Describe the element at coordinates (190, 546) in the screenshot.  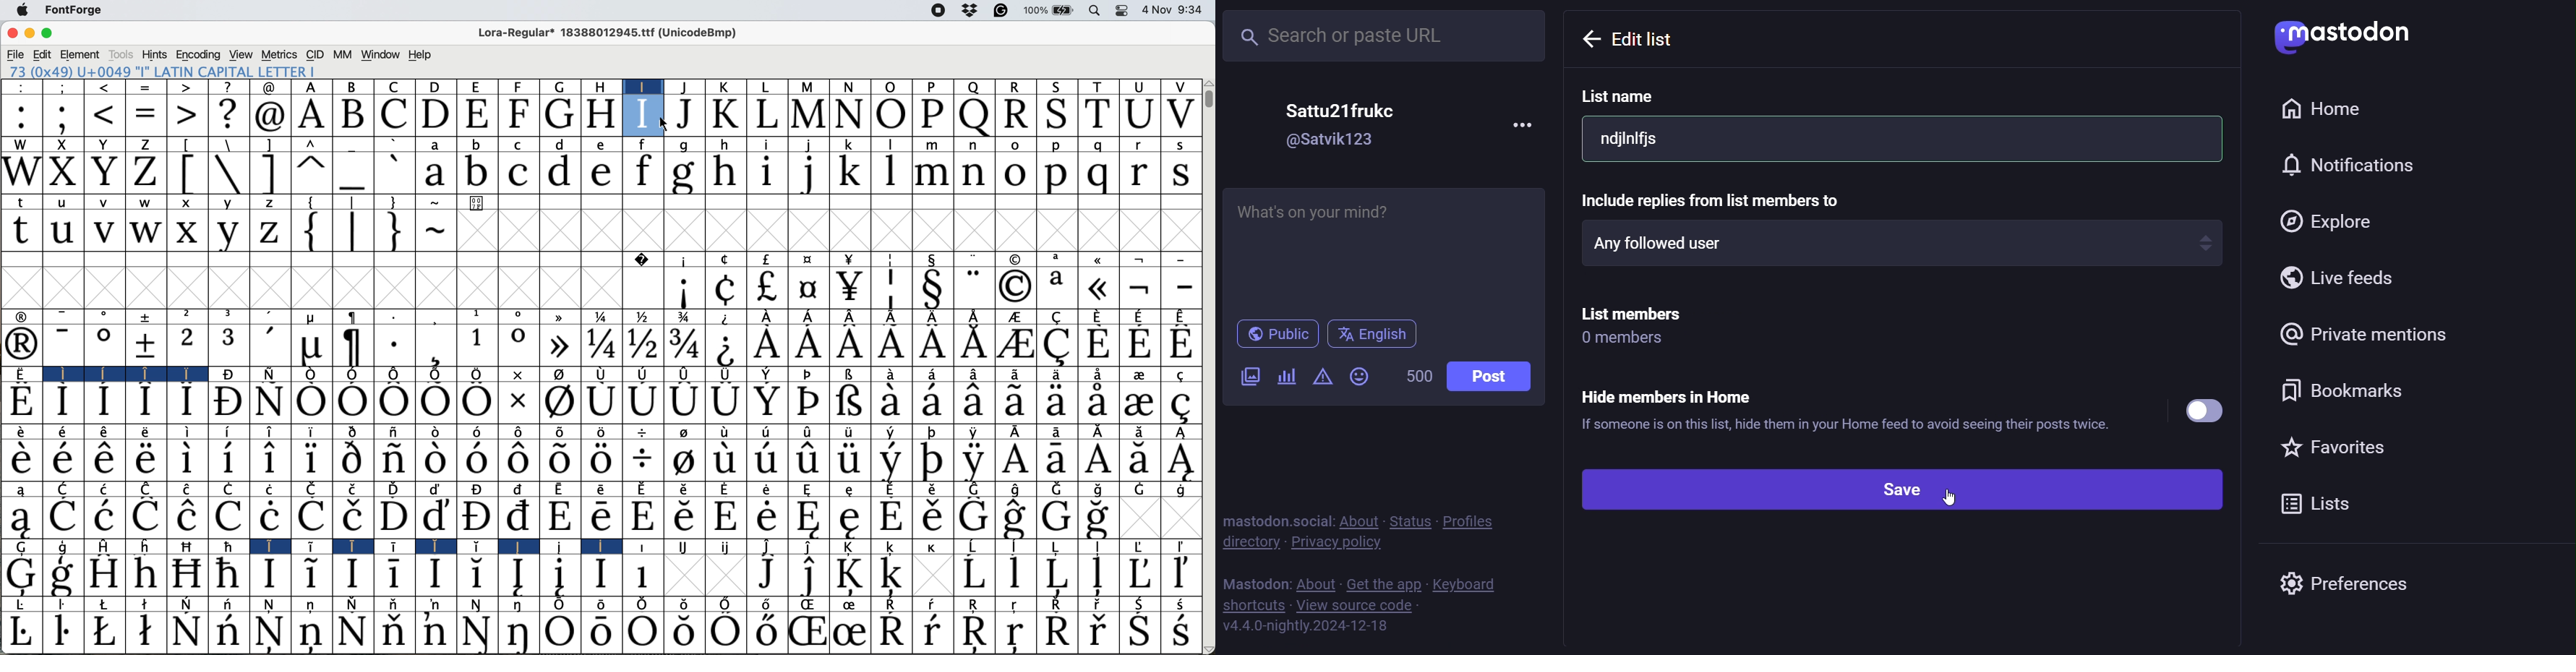
I see `Symbol` at that location.